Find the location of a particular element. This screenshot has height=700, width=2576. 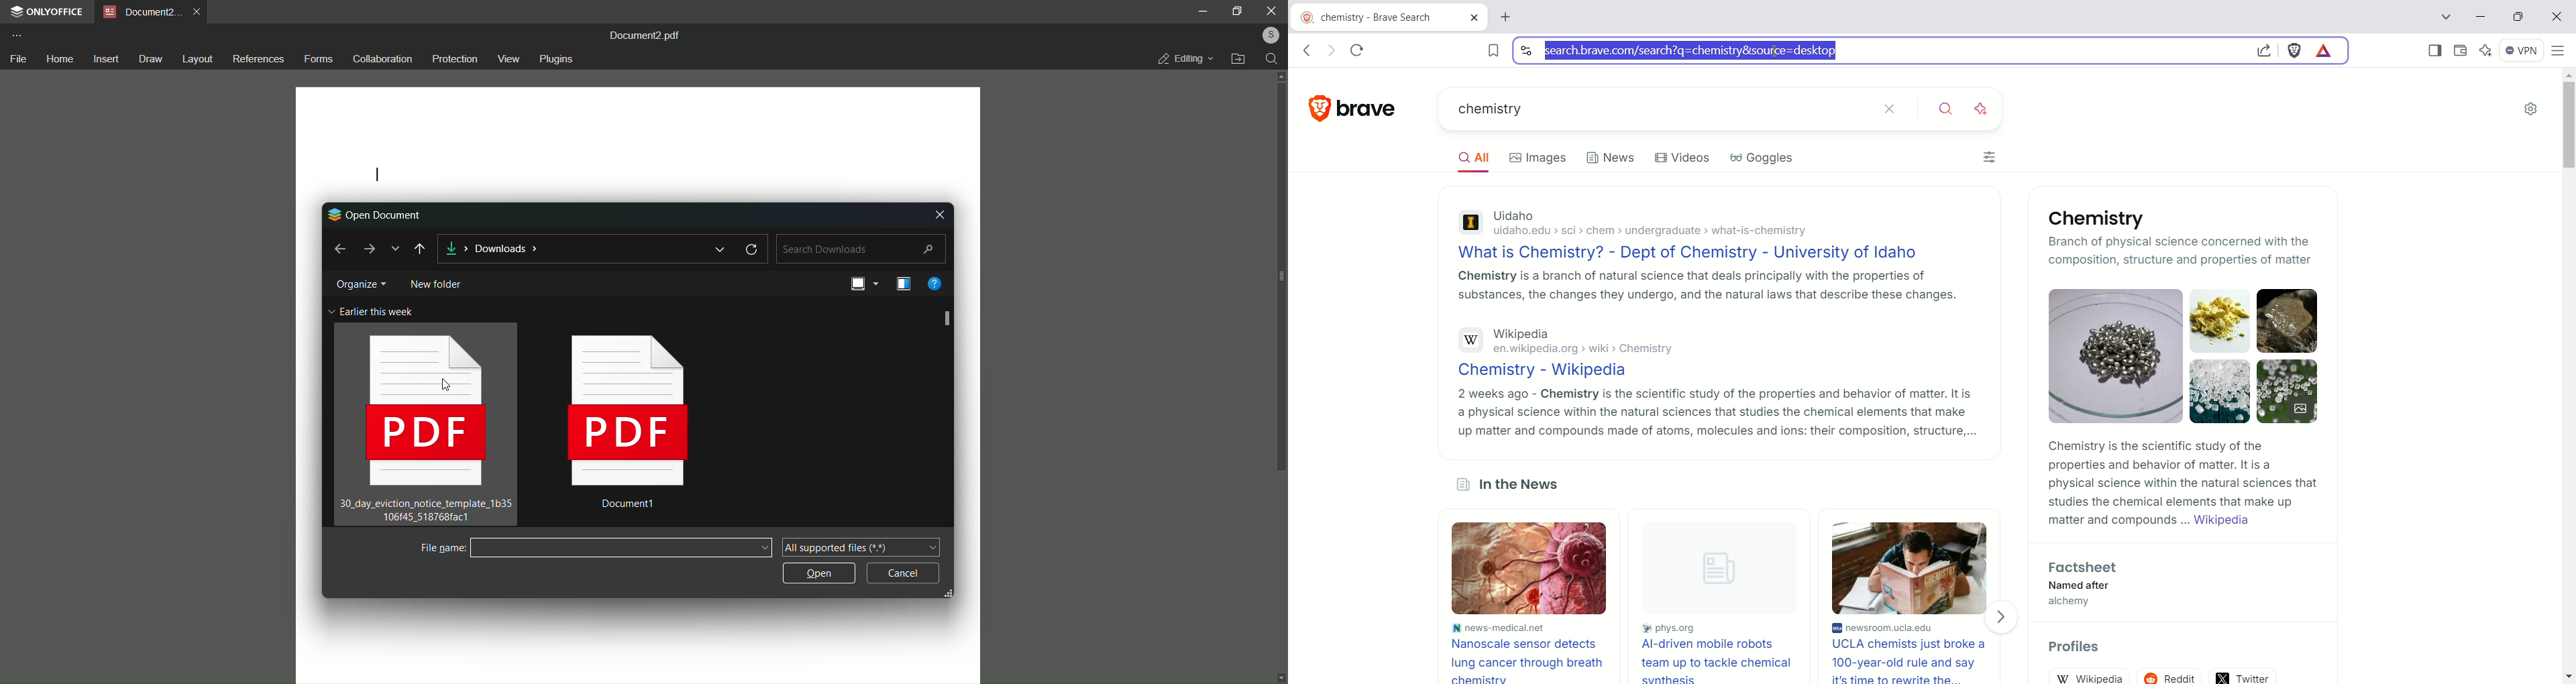

AI-driven mobile robots team up to tackle chemical synthesis is located at coordinates (1723, 661).